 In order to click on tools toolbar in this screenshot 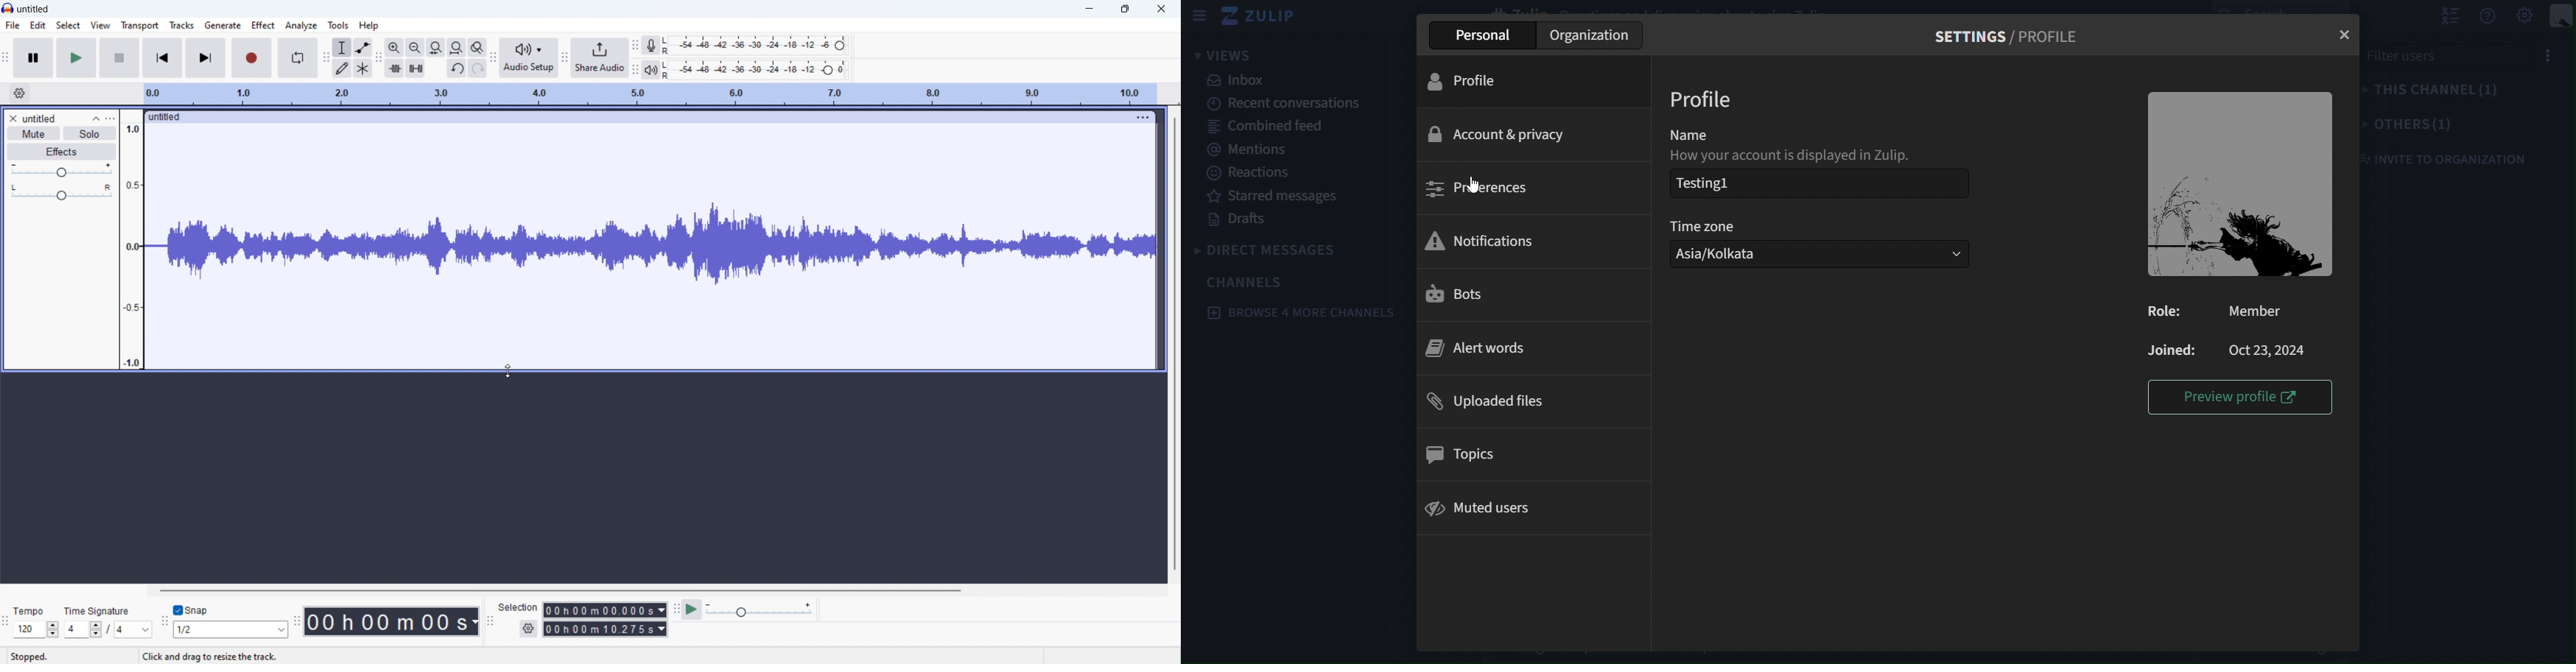, I will do `click(325, 59)`.